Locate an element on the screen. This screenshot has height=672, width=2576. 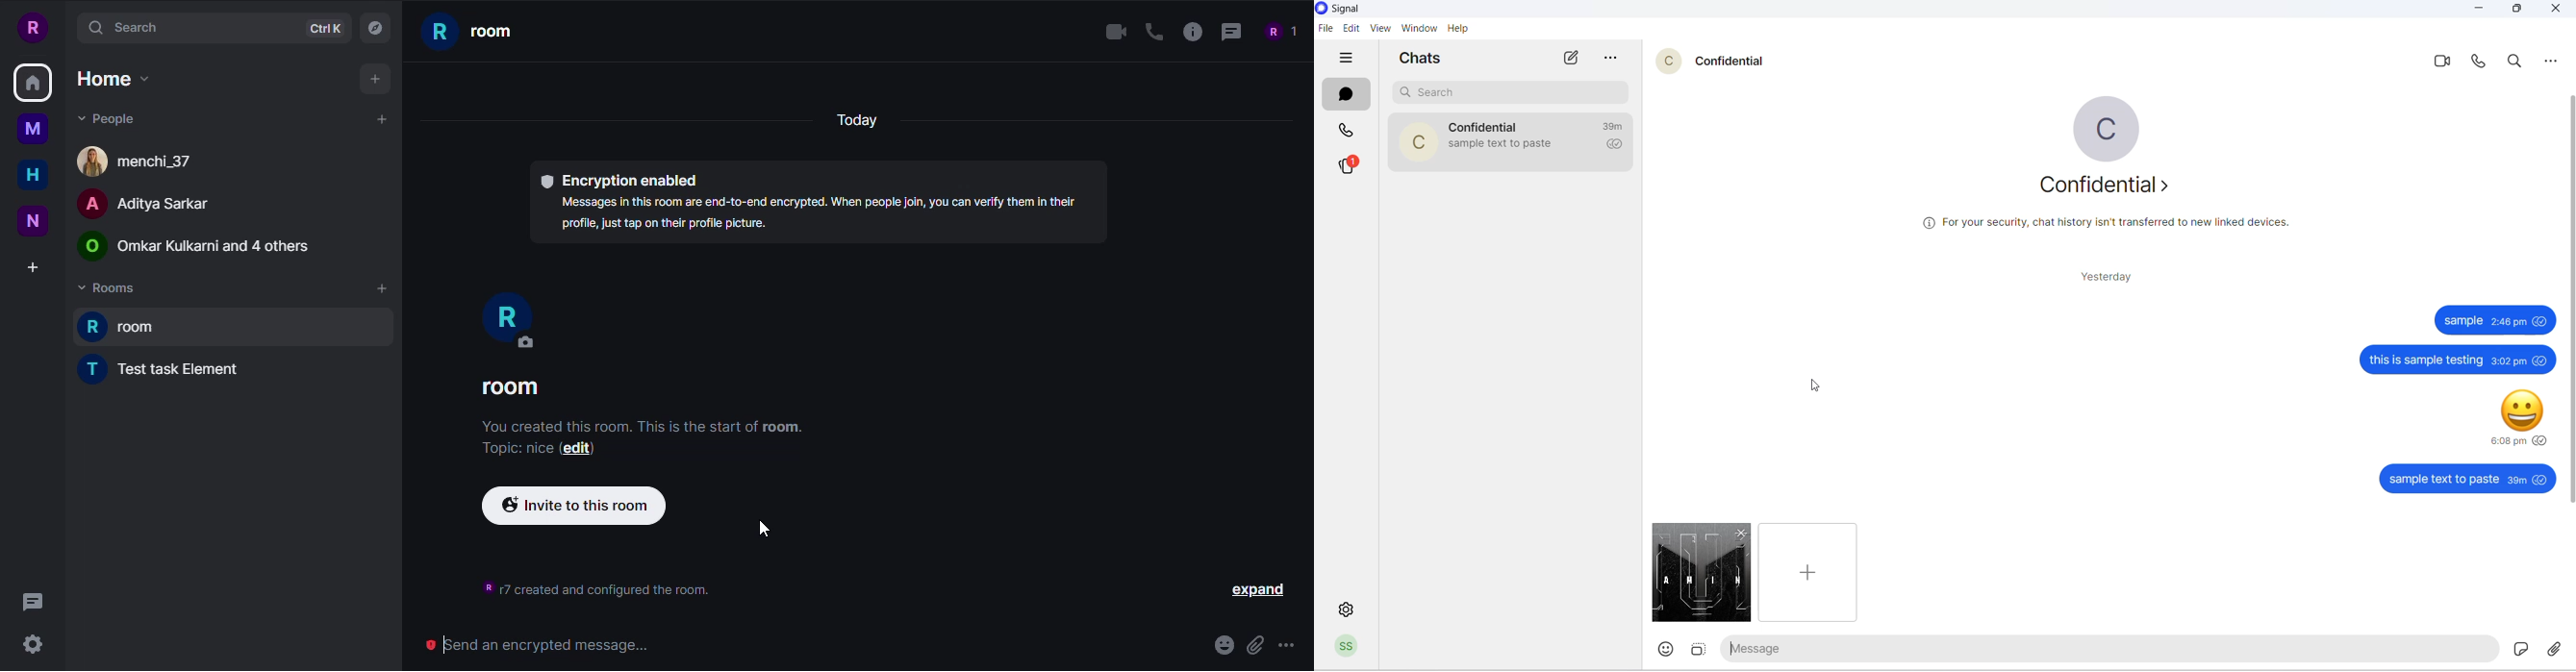
people is located at coordinates (1279, 30).